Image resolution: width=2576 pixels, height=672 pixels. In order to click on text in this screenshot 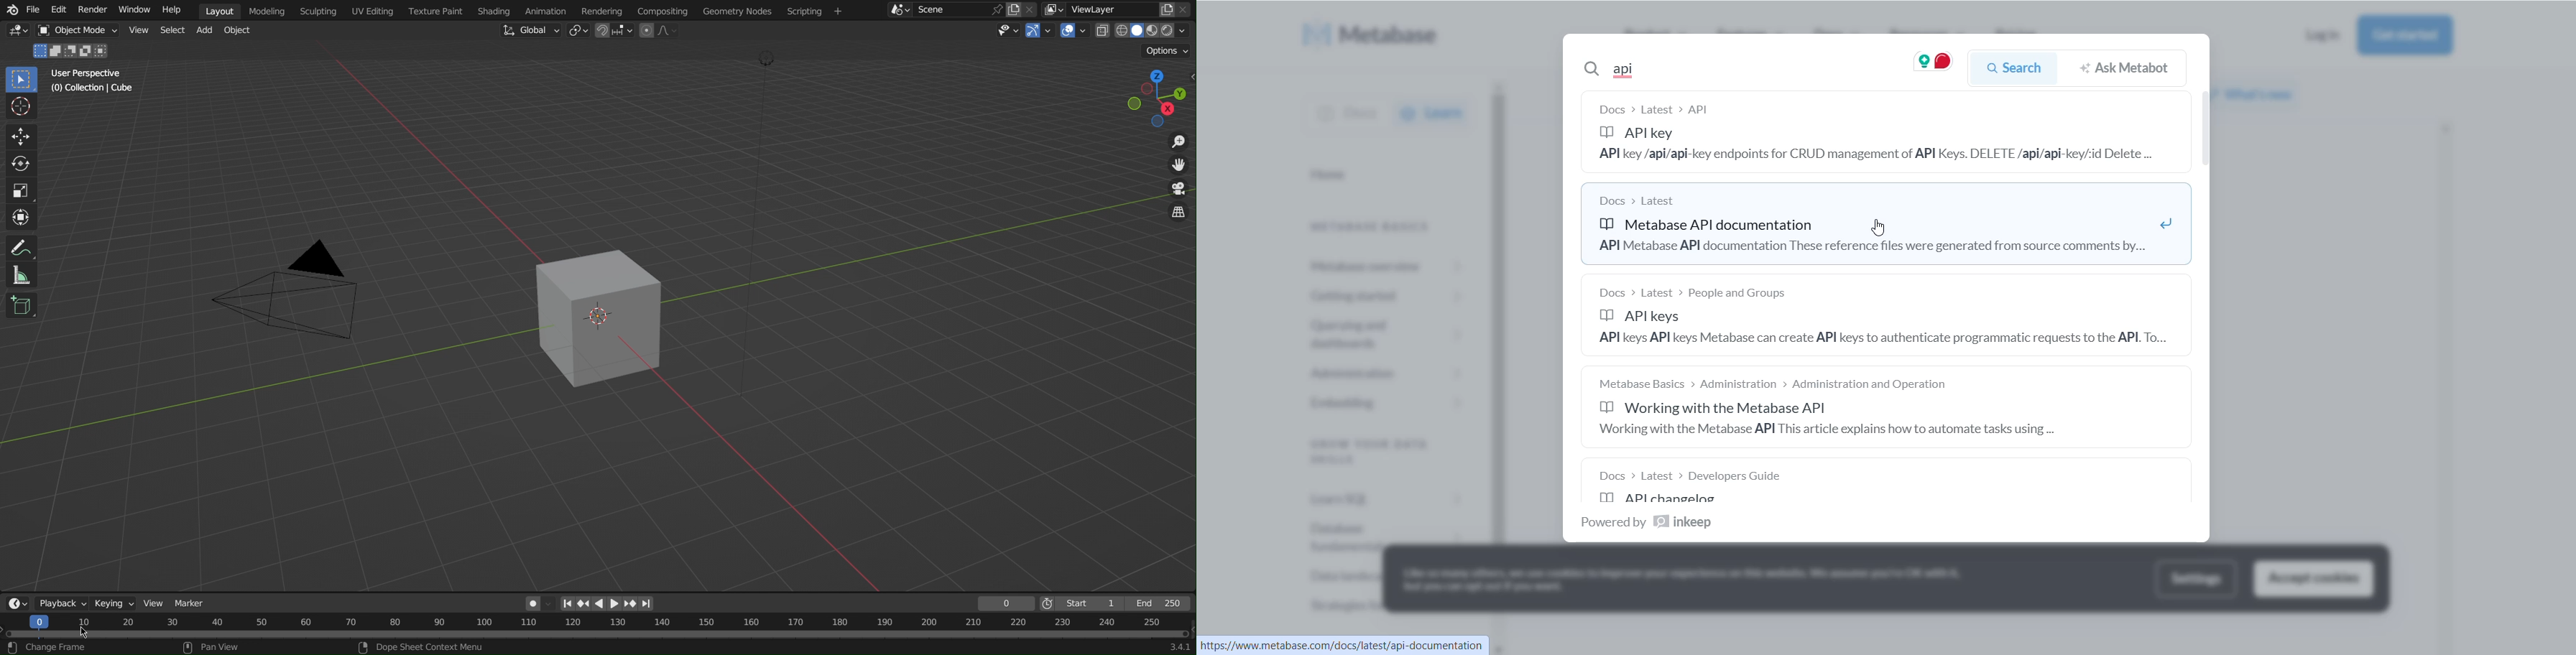, I will do `click(1658, 524)`.